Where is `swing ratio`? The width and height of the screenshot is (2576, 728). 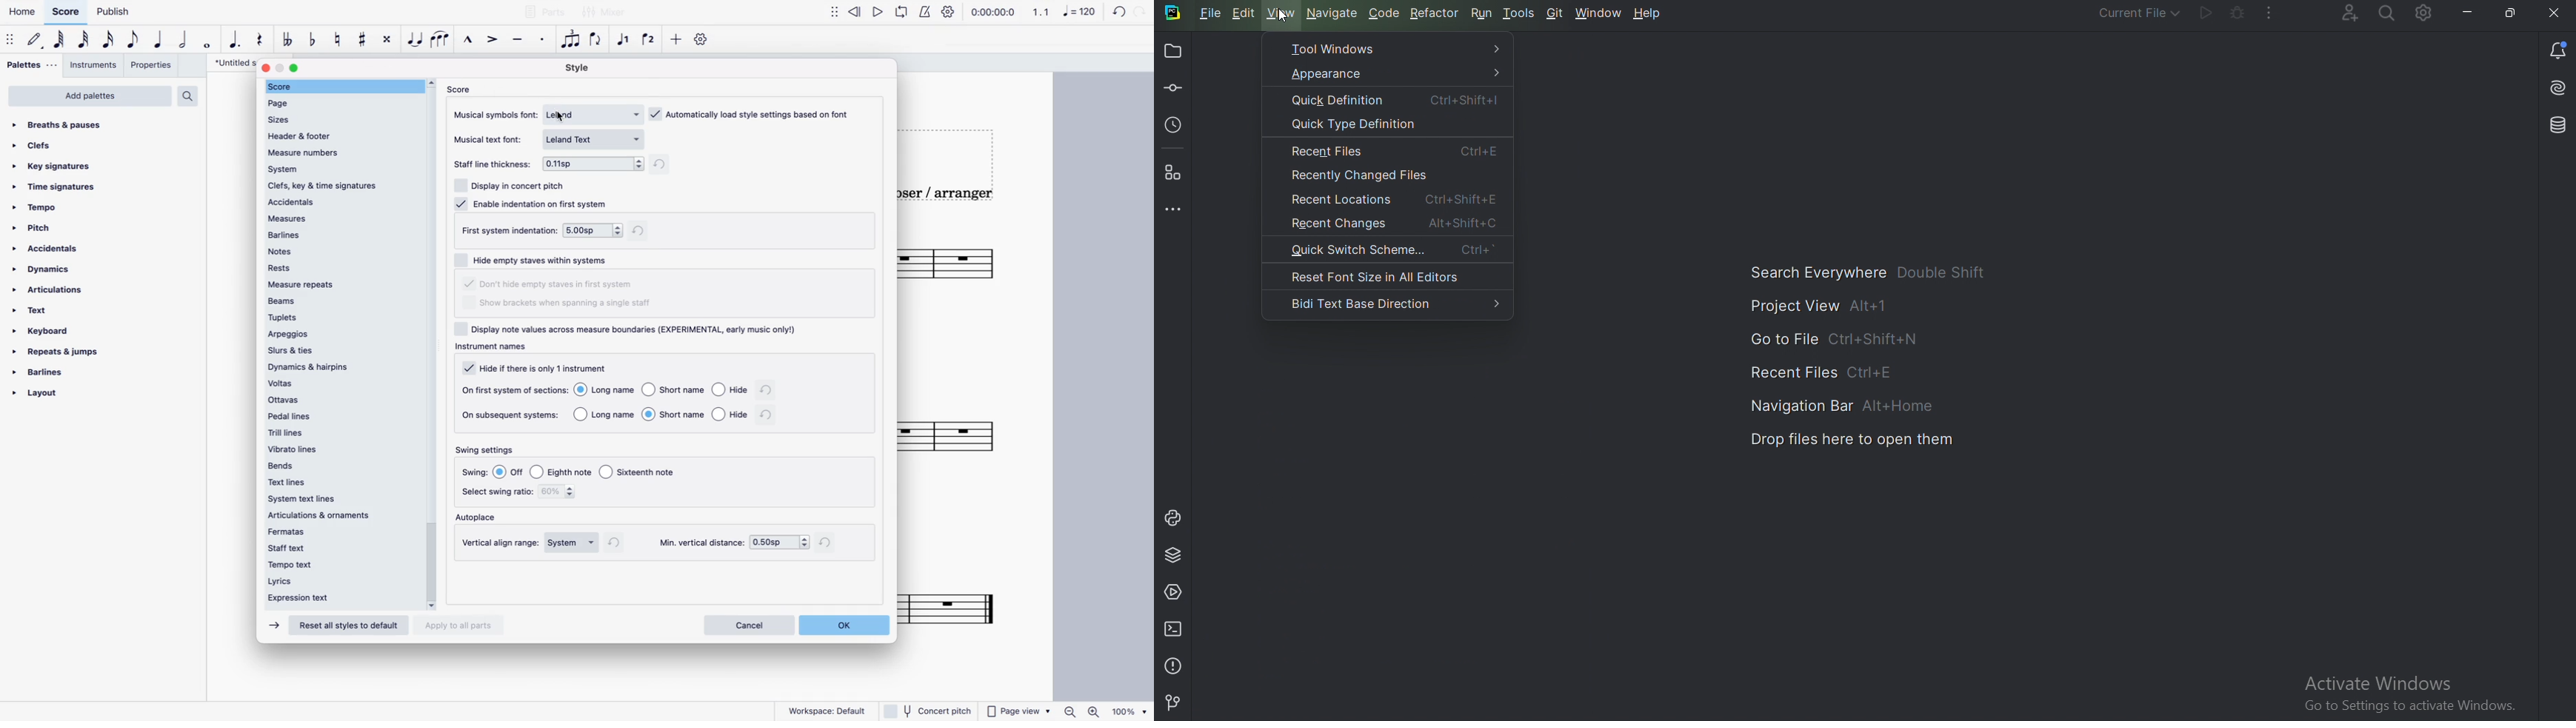 swing ratio is located at coordinates (560, 493).